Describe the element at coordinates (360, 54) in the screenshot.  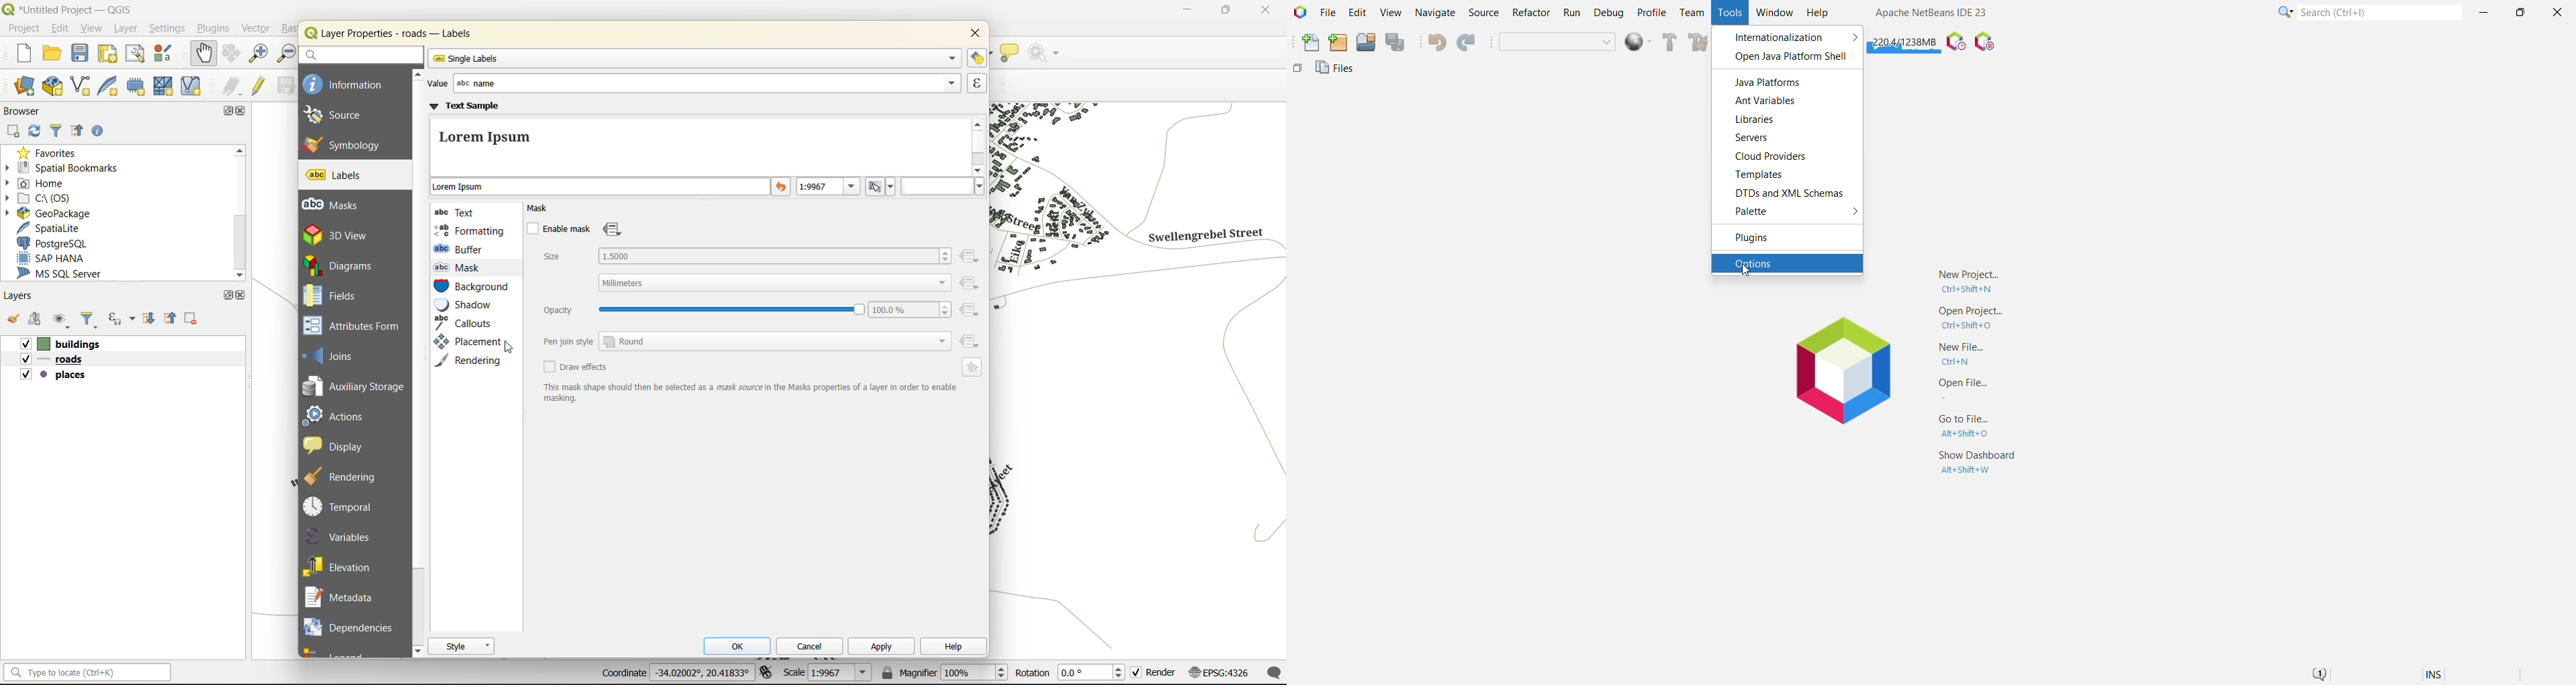
I see `search` at that location.